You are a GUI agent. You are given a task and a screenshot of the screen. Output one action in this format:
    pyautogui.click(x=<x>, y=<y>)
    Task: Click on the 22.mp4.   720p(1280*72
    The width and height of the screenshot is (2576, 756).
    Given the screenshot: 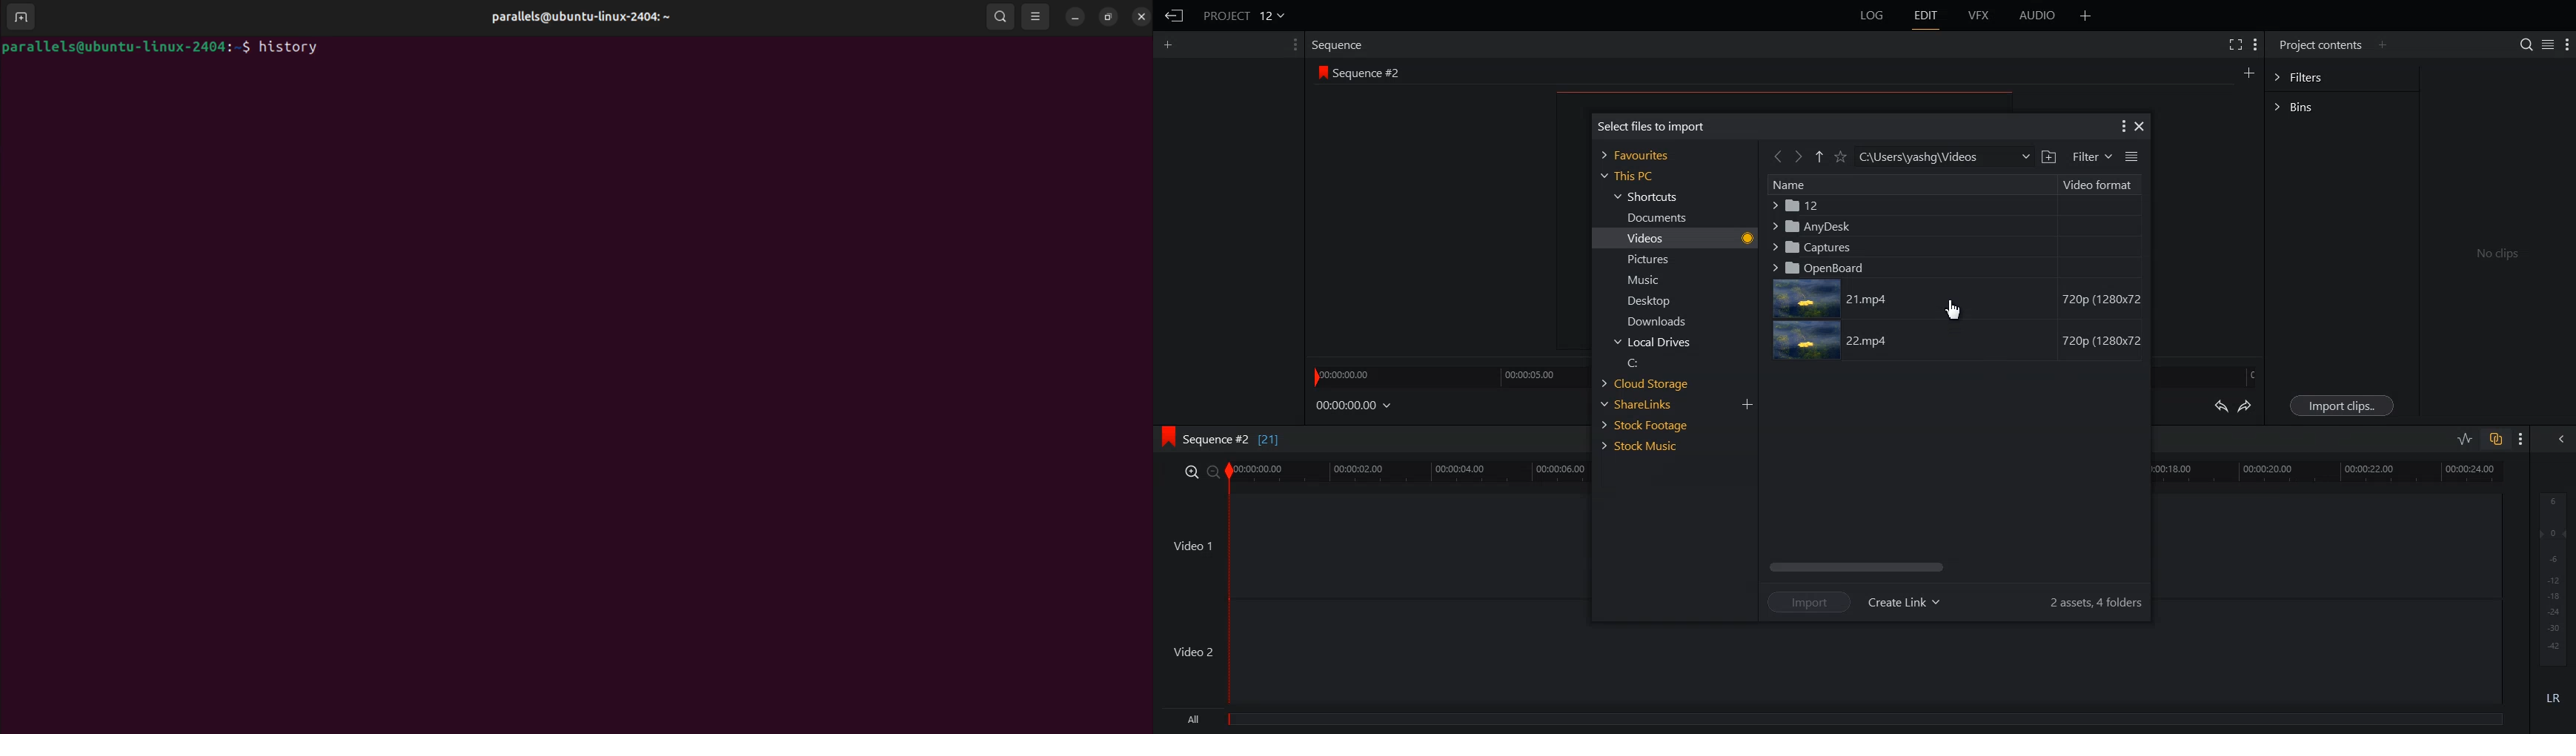 What is the action you would take?
    pyautogui.click(x=1957, y=341)
    